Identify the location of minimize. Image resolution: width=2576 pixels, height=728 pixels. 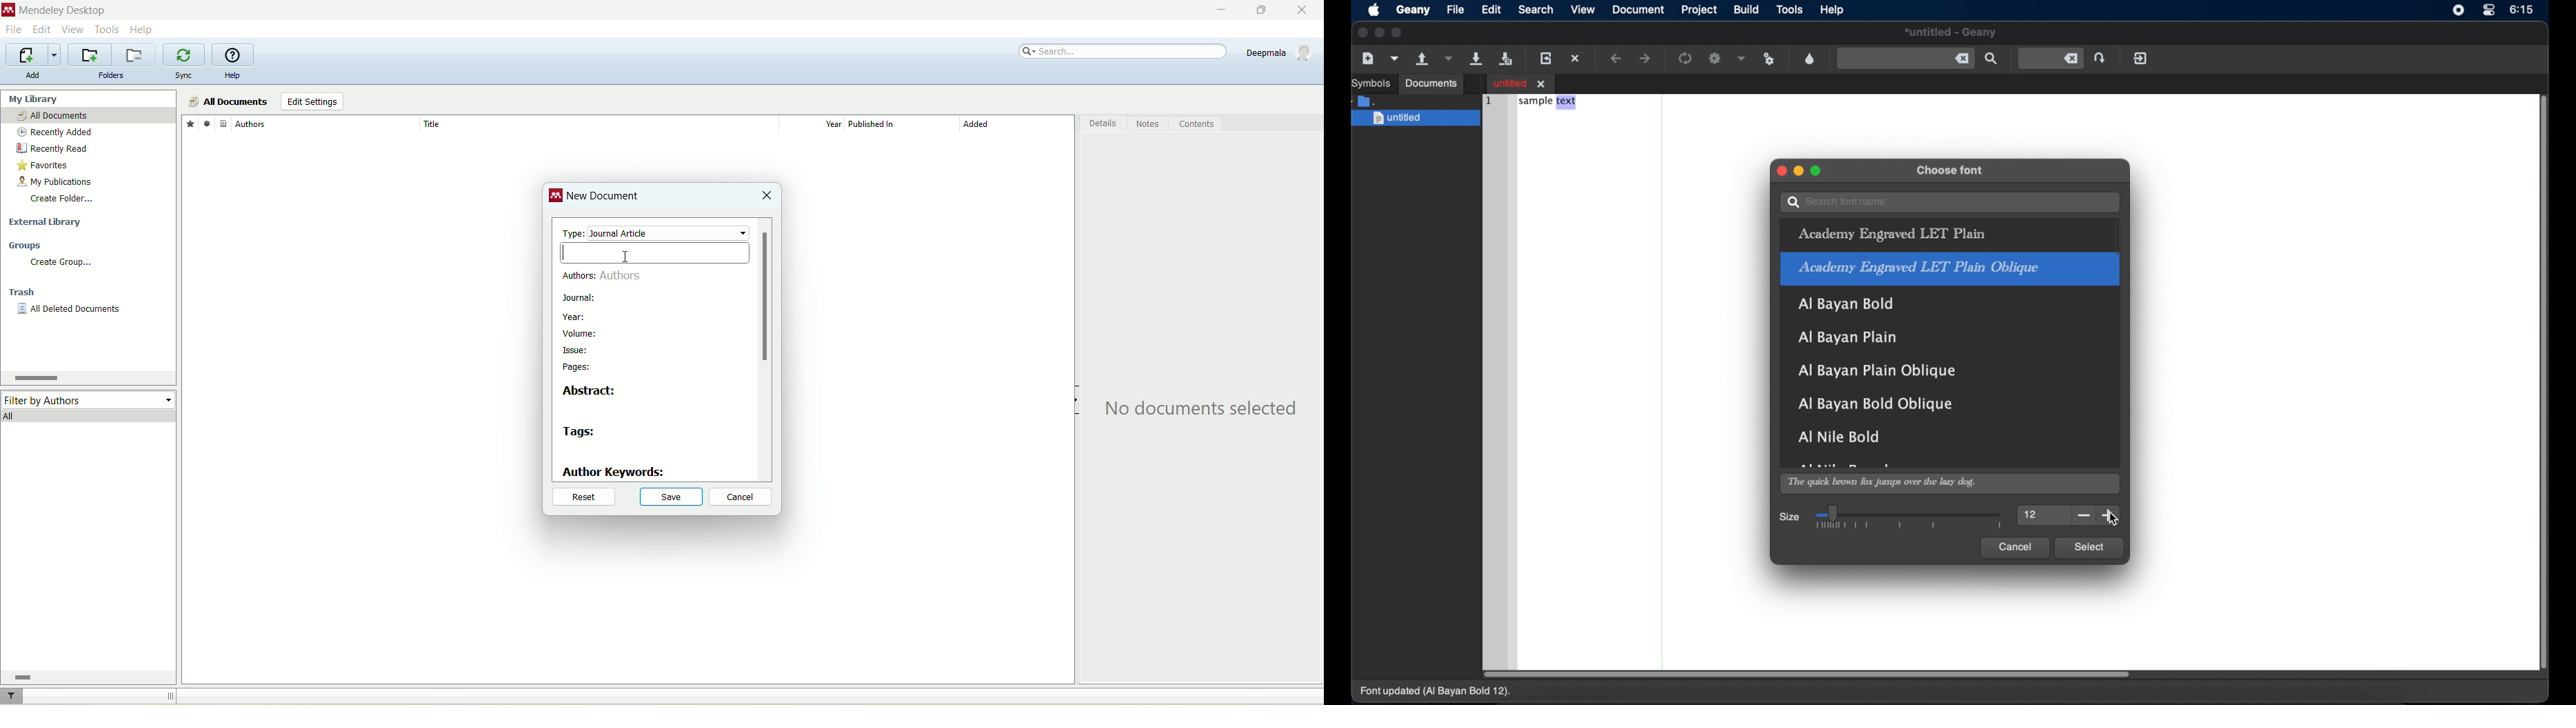
(1218, 10).